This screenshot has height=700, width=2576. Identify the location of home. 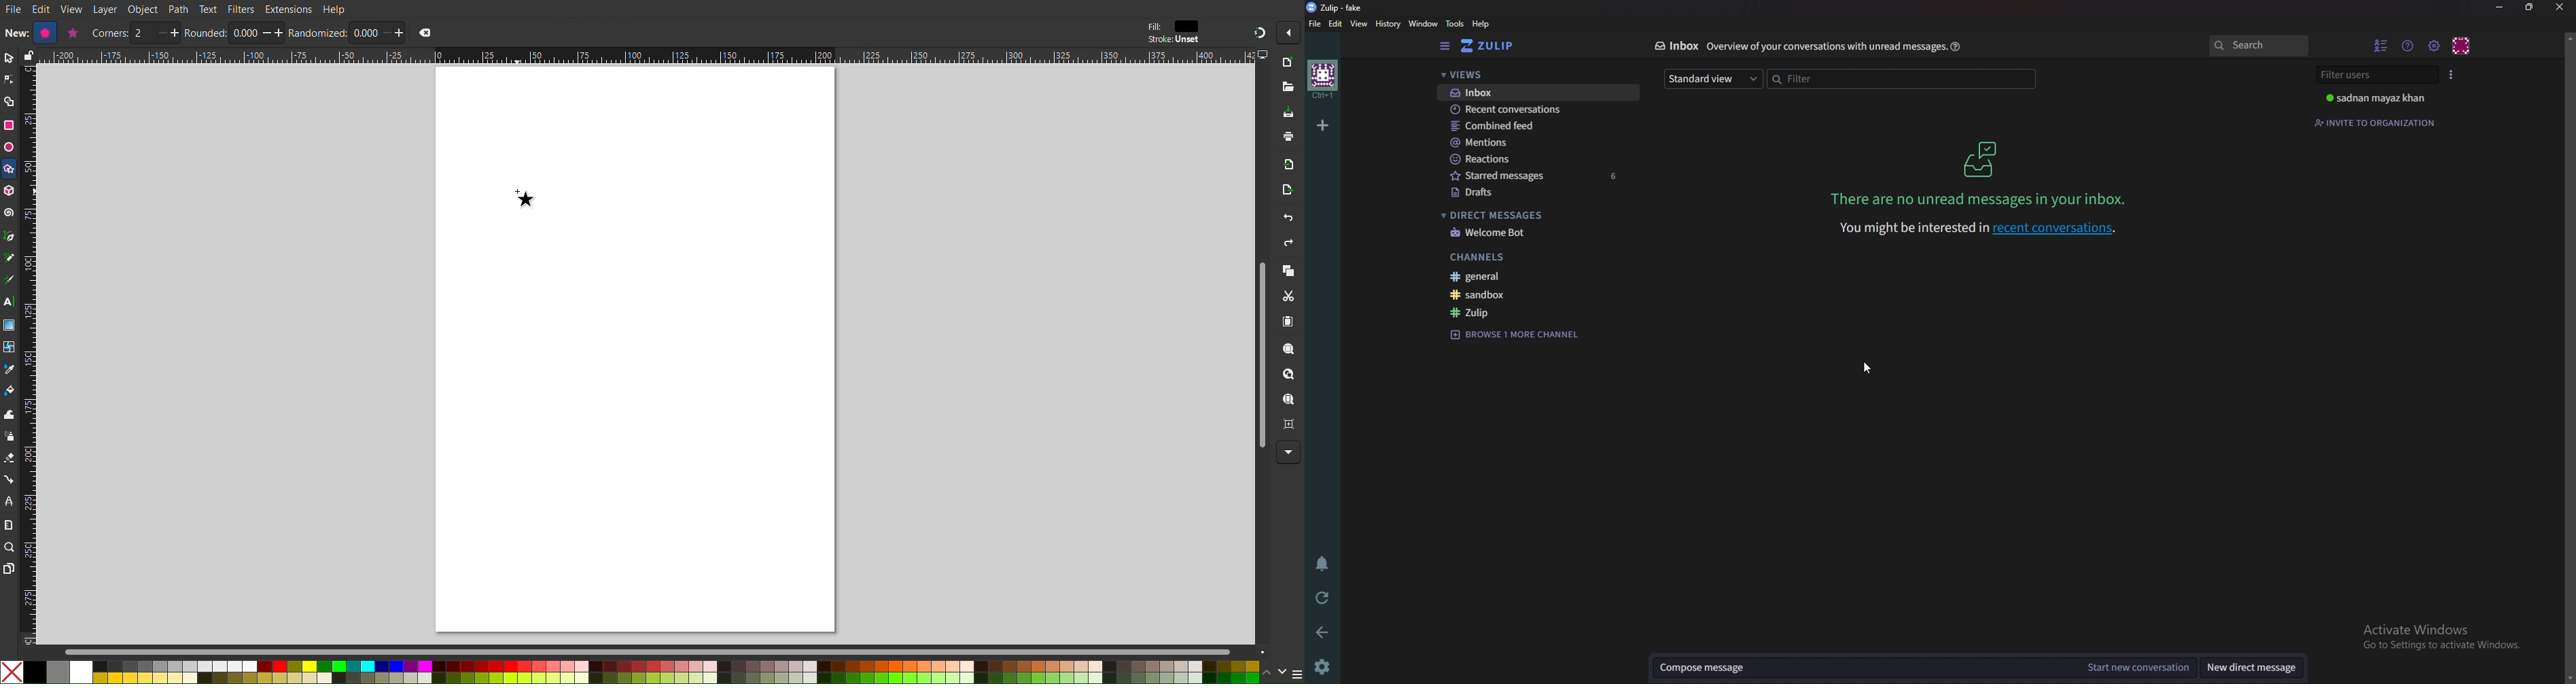
(1323, 80).